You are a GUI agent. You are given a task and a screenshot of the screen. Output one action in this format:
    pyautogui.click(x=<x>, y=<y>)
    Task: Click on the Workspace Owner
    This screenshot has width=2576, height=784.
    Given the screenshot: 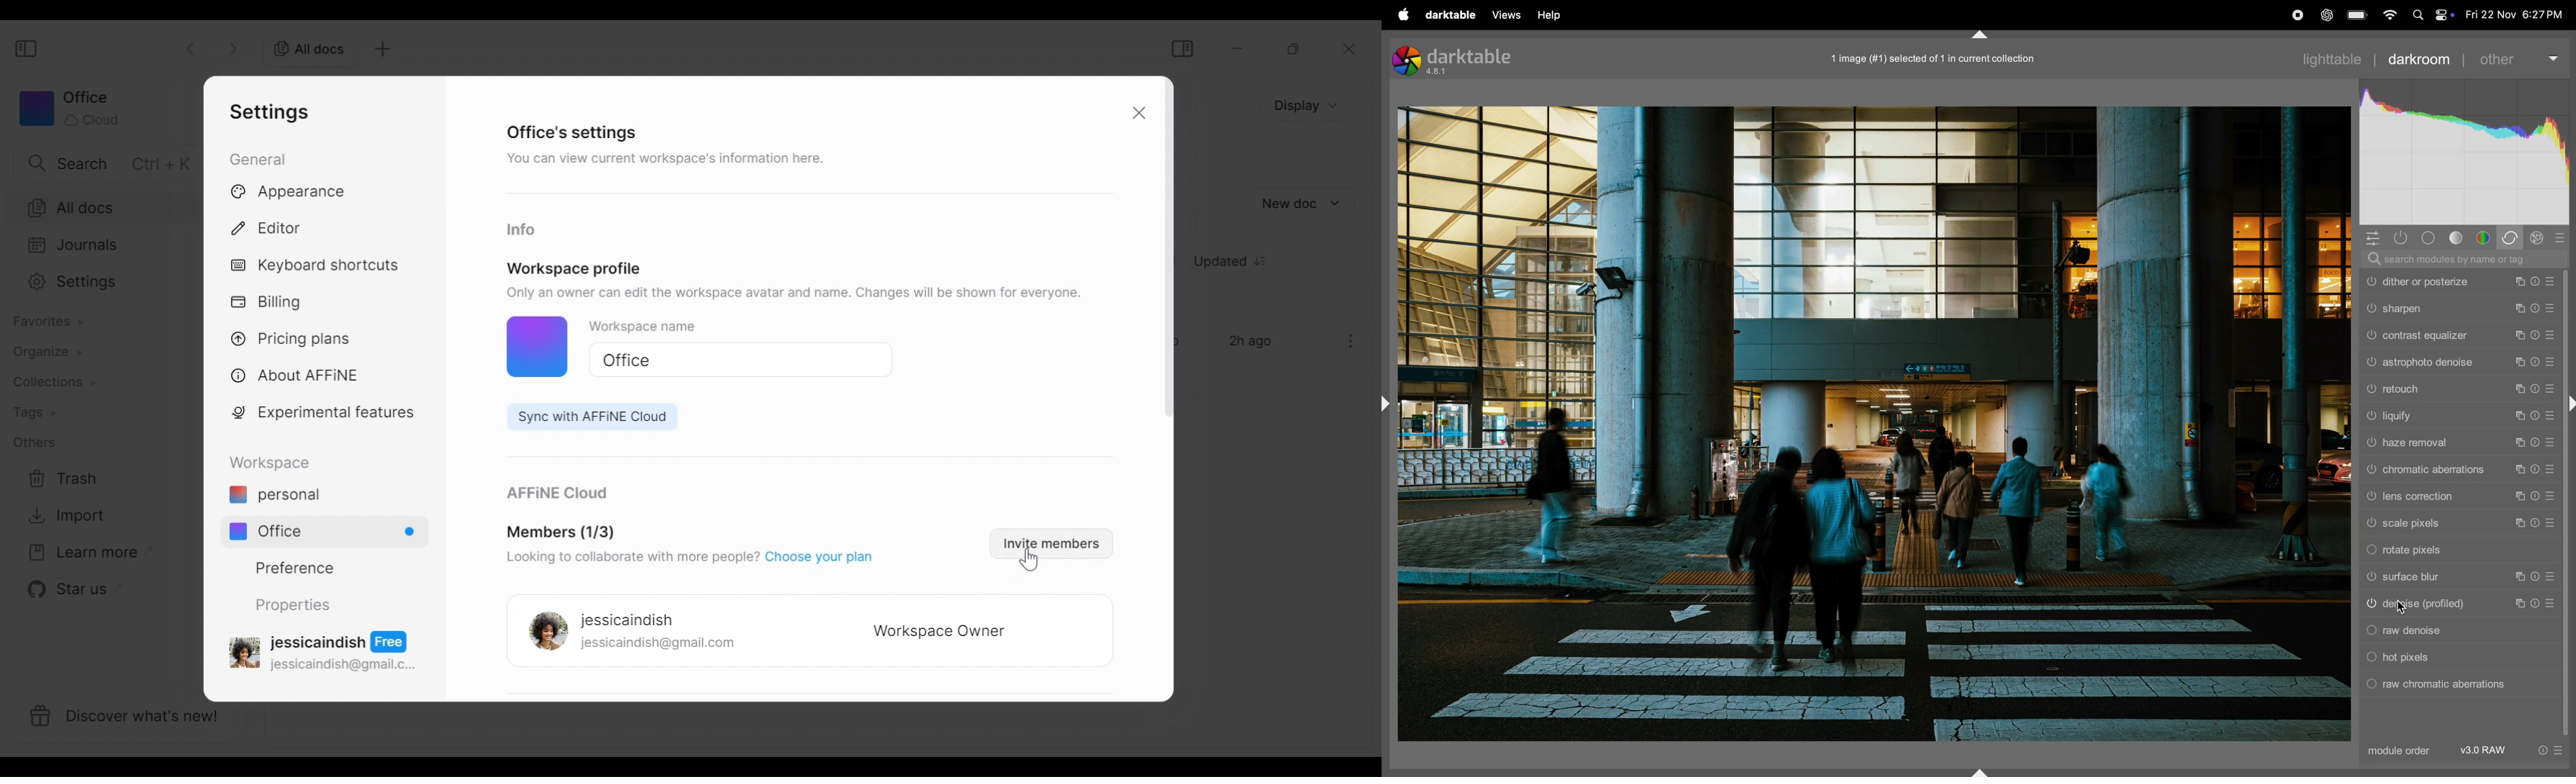 What is the action you would take?
    pyautogui.click(x=940, y=632)
    